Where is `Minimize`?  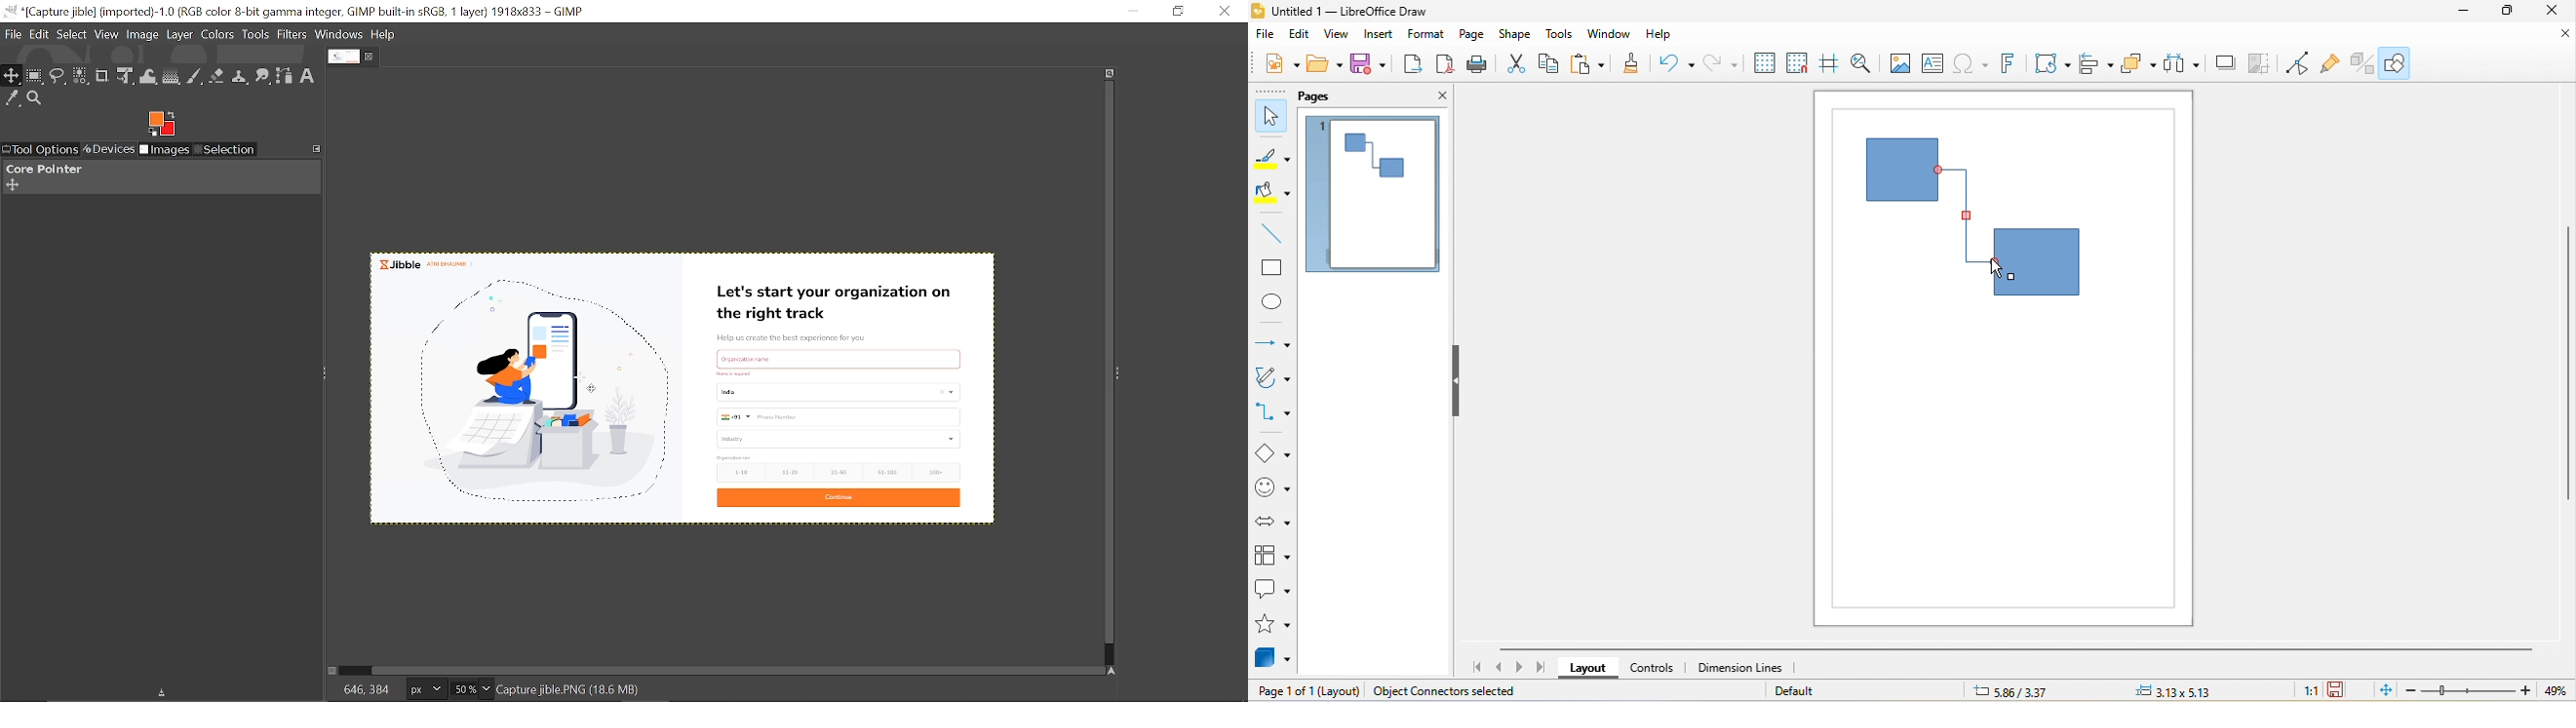 Minimize is located at coordinates (1132, 10).